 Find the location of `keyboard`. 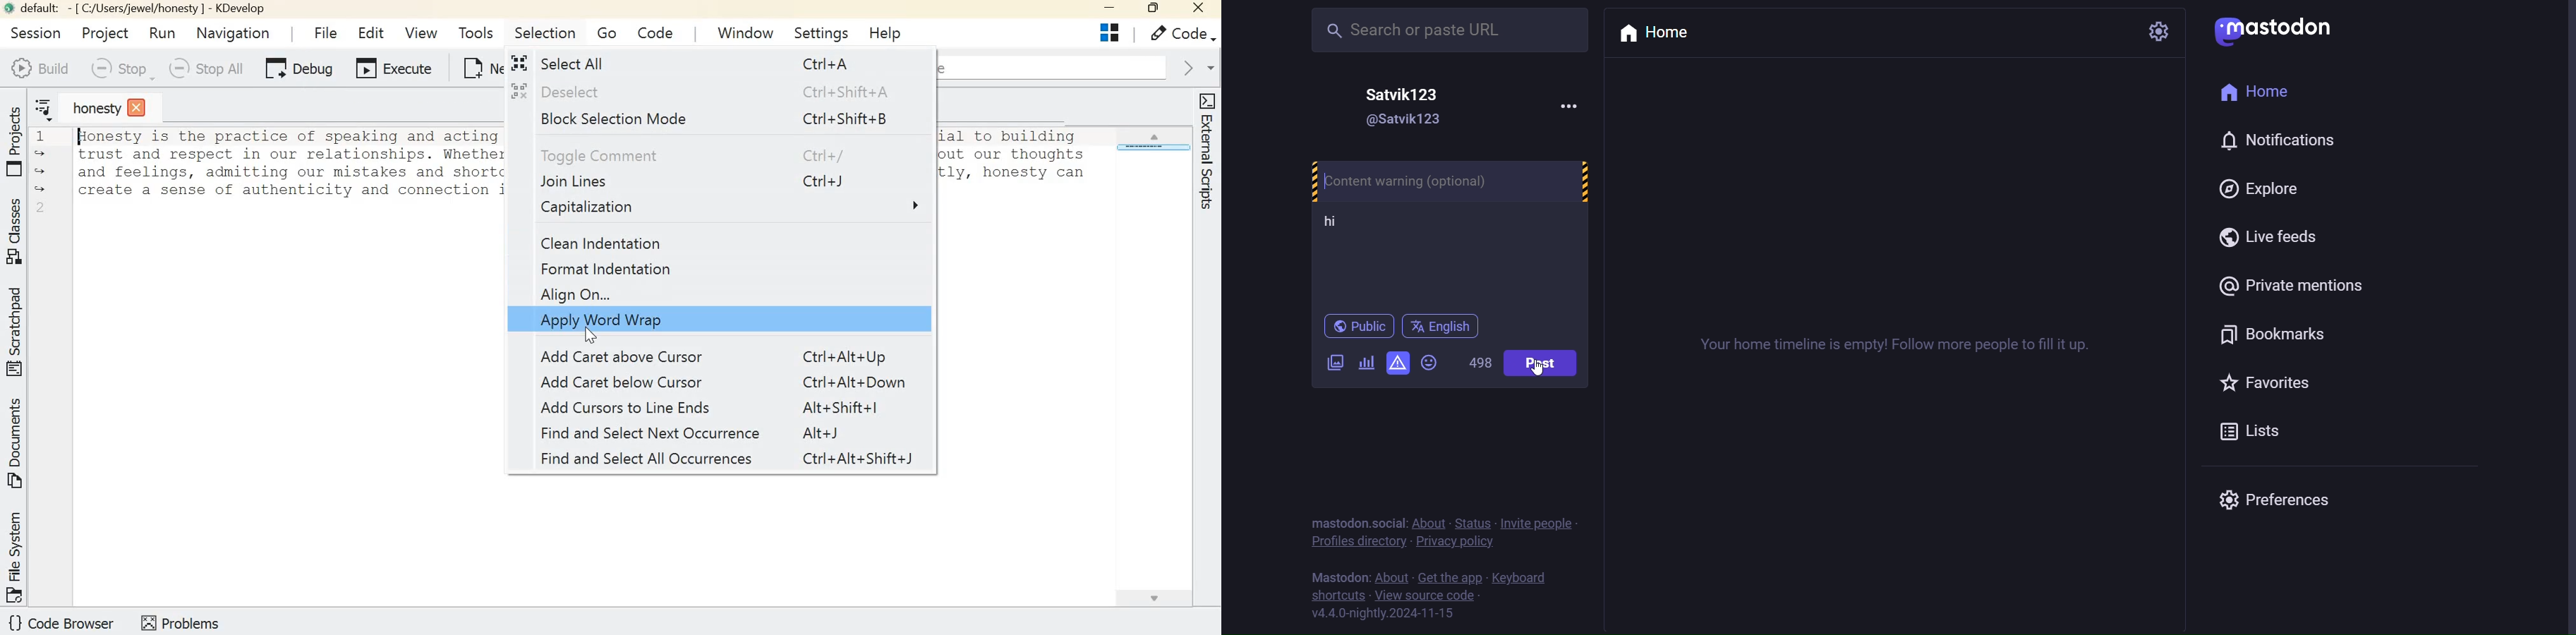

keyboard is located at coordinates (1521, 579).